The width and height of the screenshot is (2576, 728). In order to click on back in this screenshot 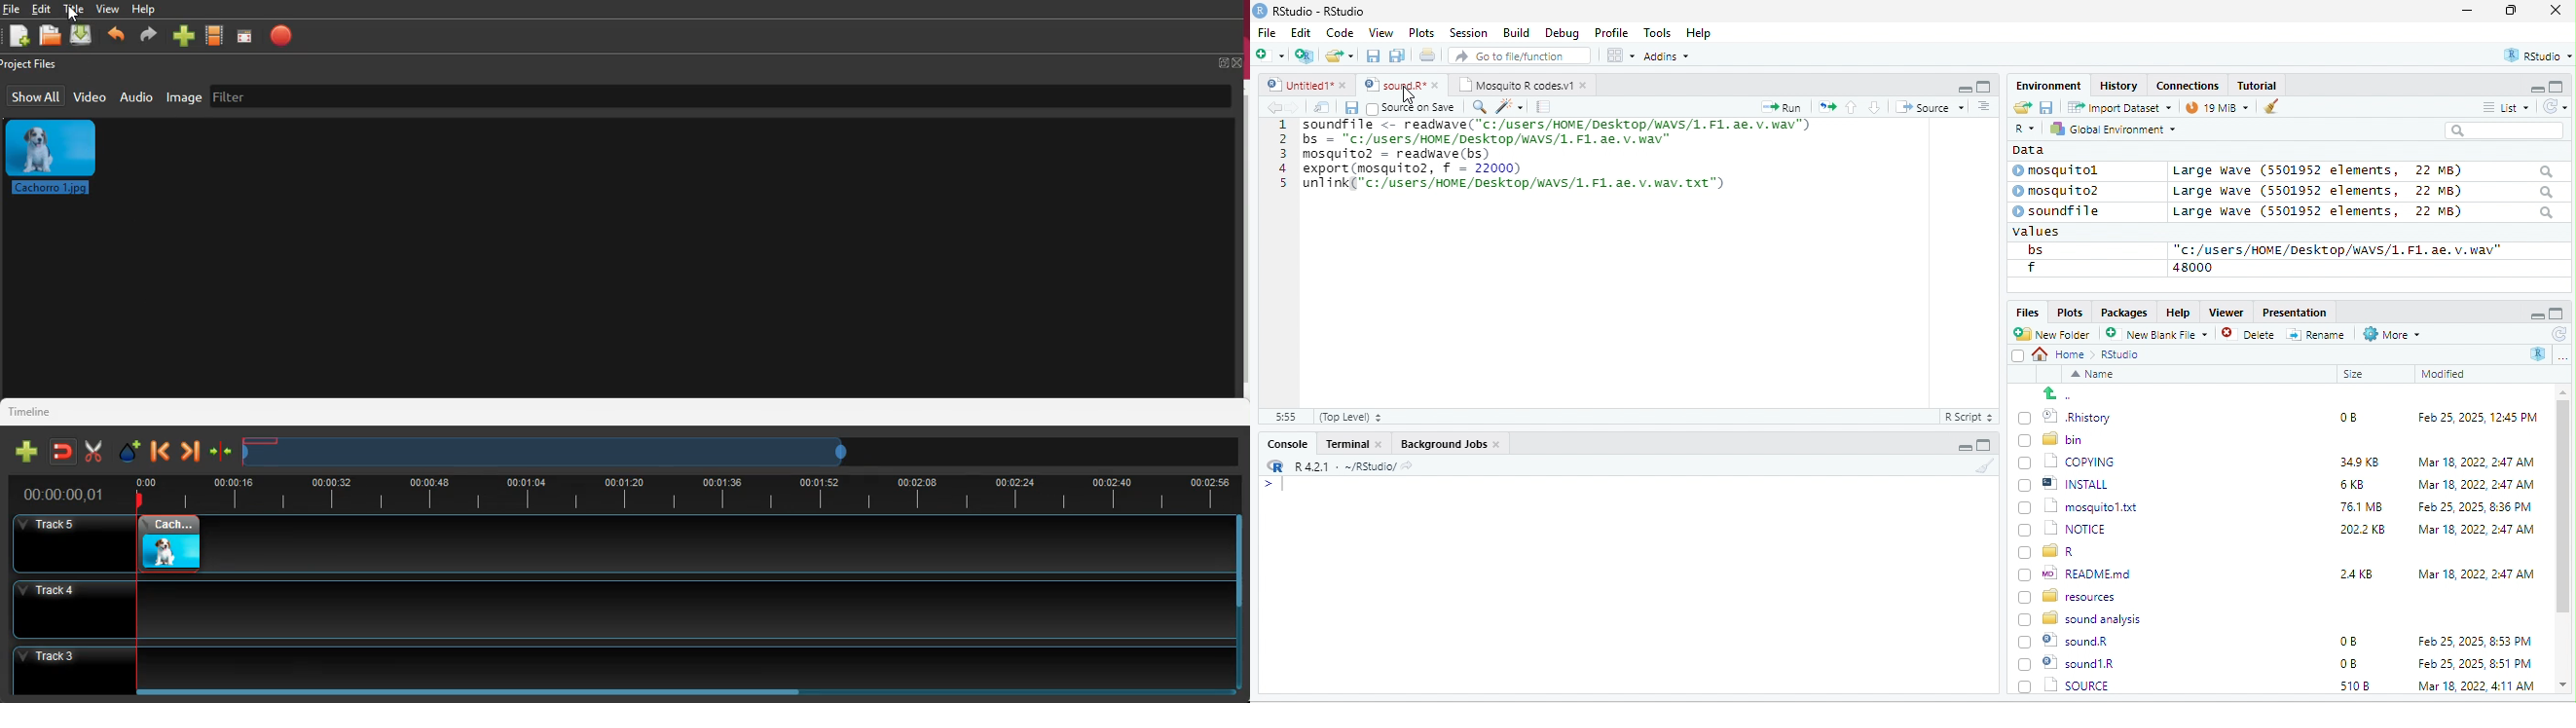, I will do `click(115, 38)`.